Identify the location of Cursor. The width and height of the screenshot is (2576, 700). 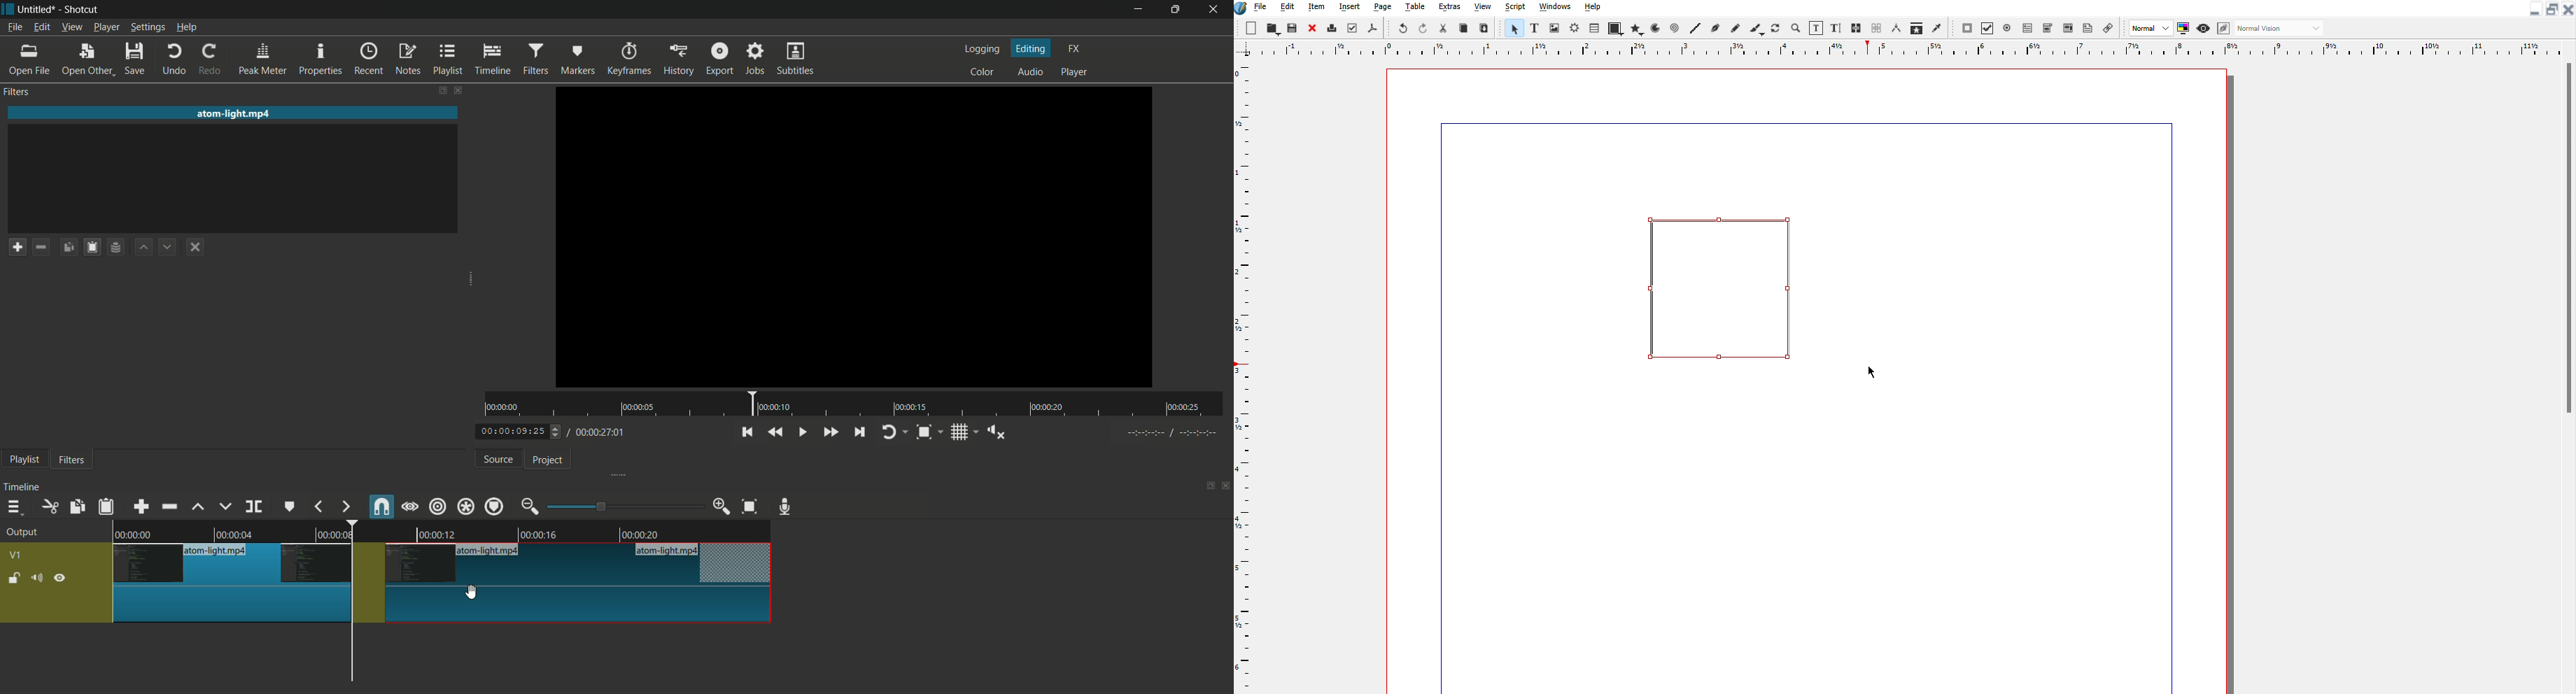
(1875, 372).